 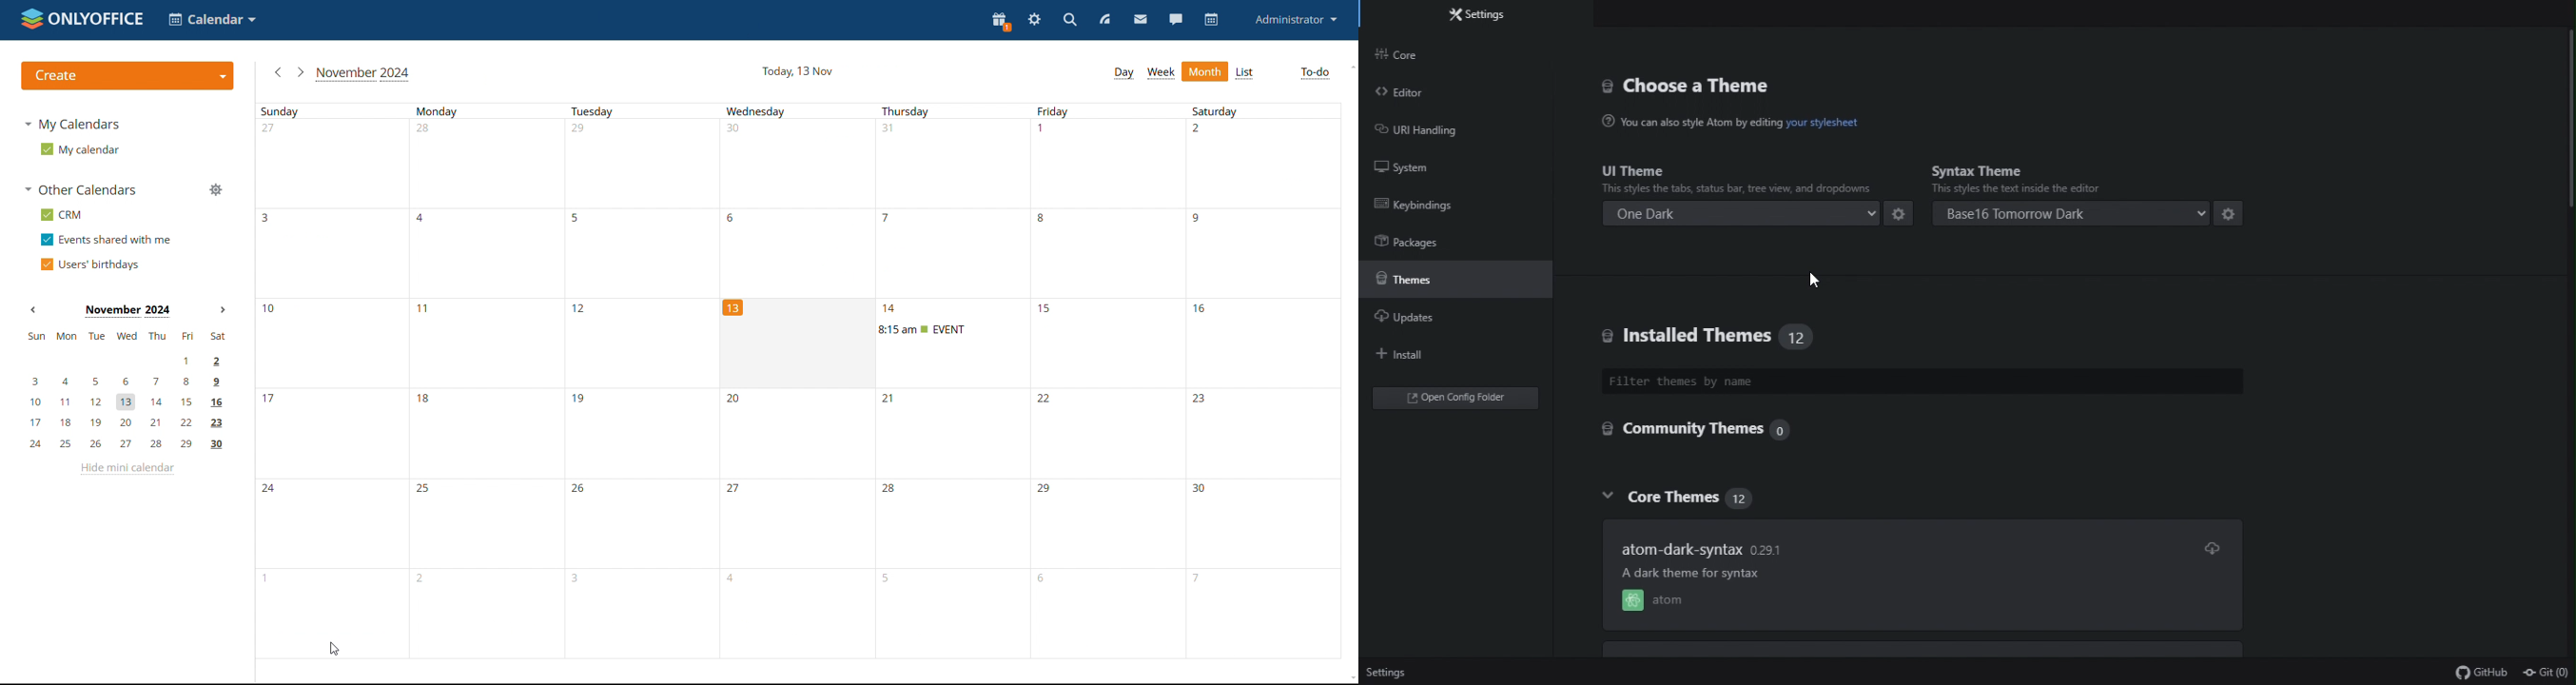 I want to click on Packages, so click(x=1434, y=239).